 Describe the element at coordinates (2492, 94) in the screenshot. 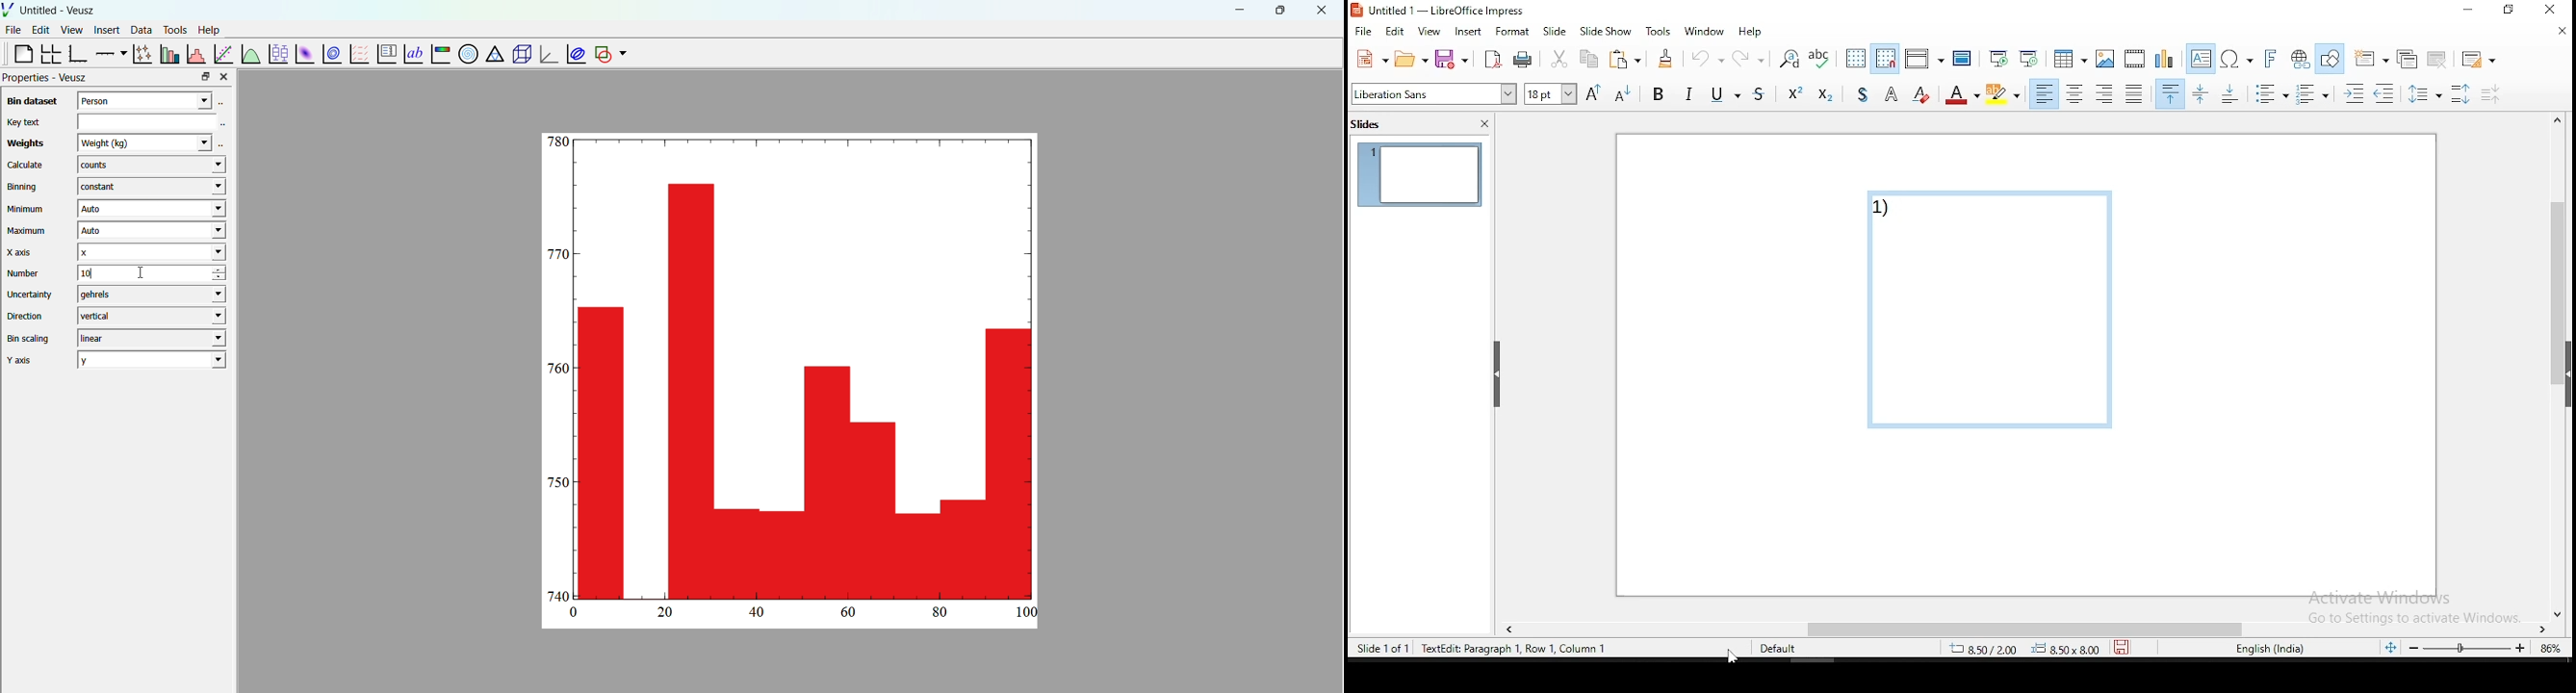

I see `decrease paragraph spacing` at that location.